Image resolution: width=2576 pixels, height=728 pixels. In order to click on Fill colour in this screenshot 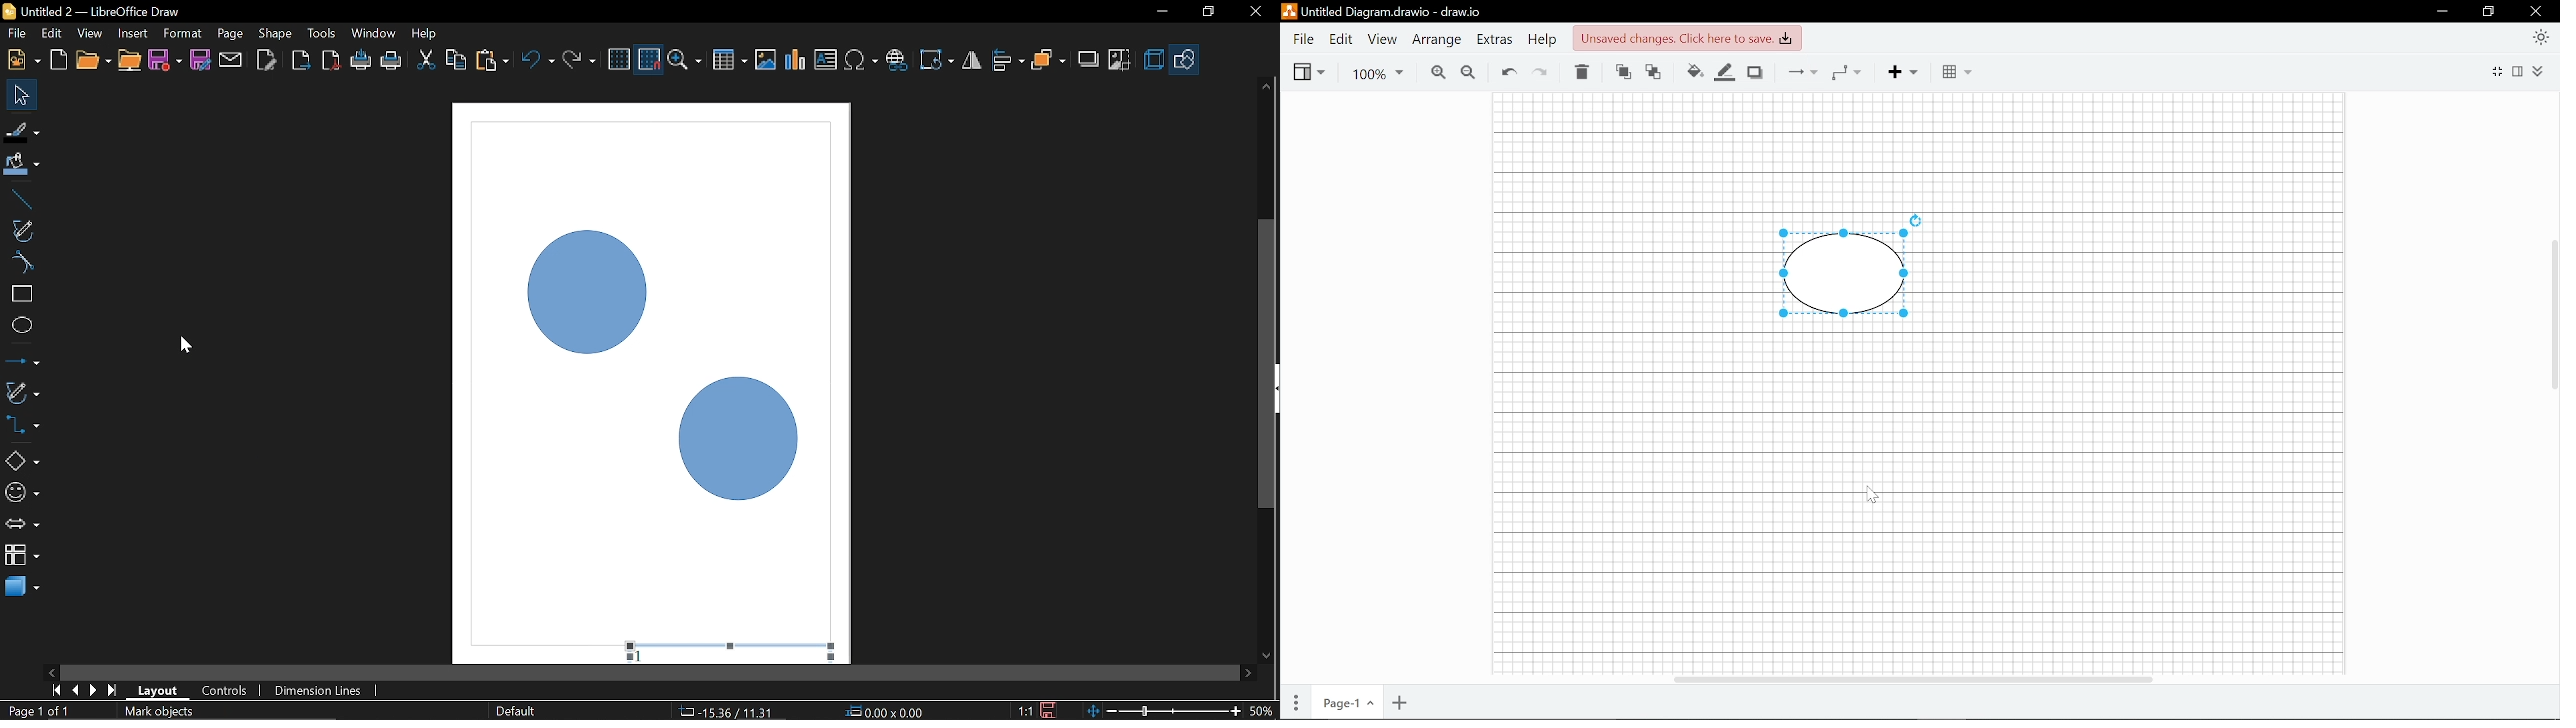, I will do `click(22, 165)`.